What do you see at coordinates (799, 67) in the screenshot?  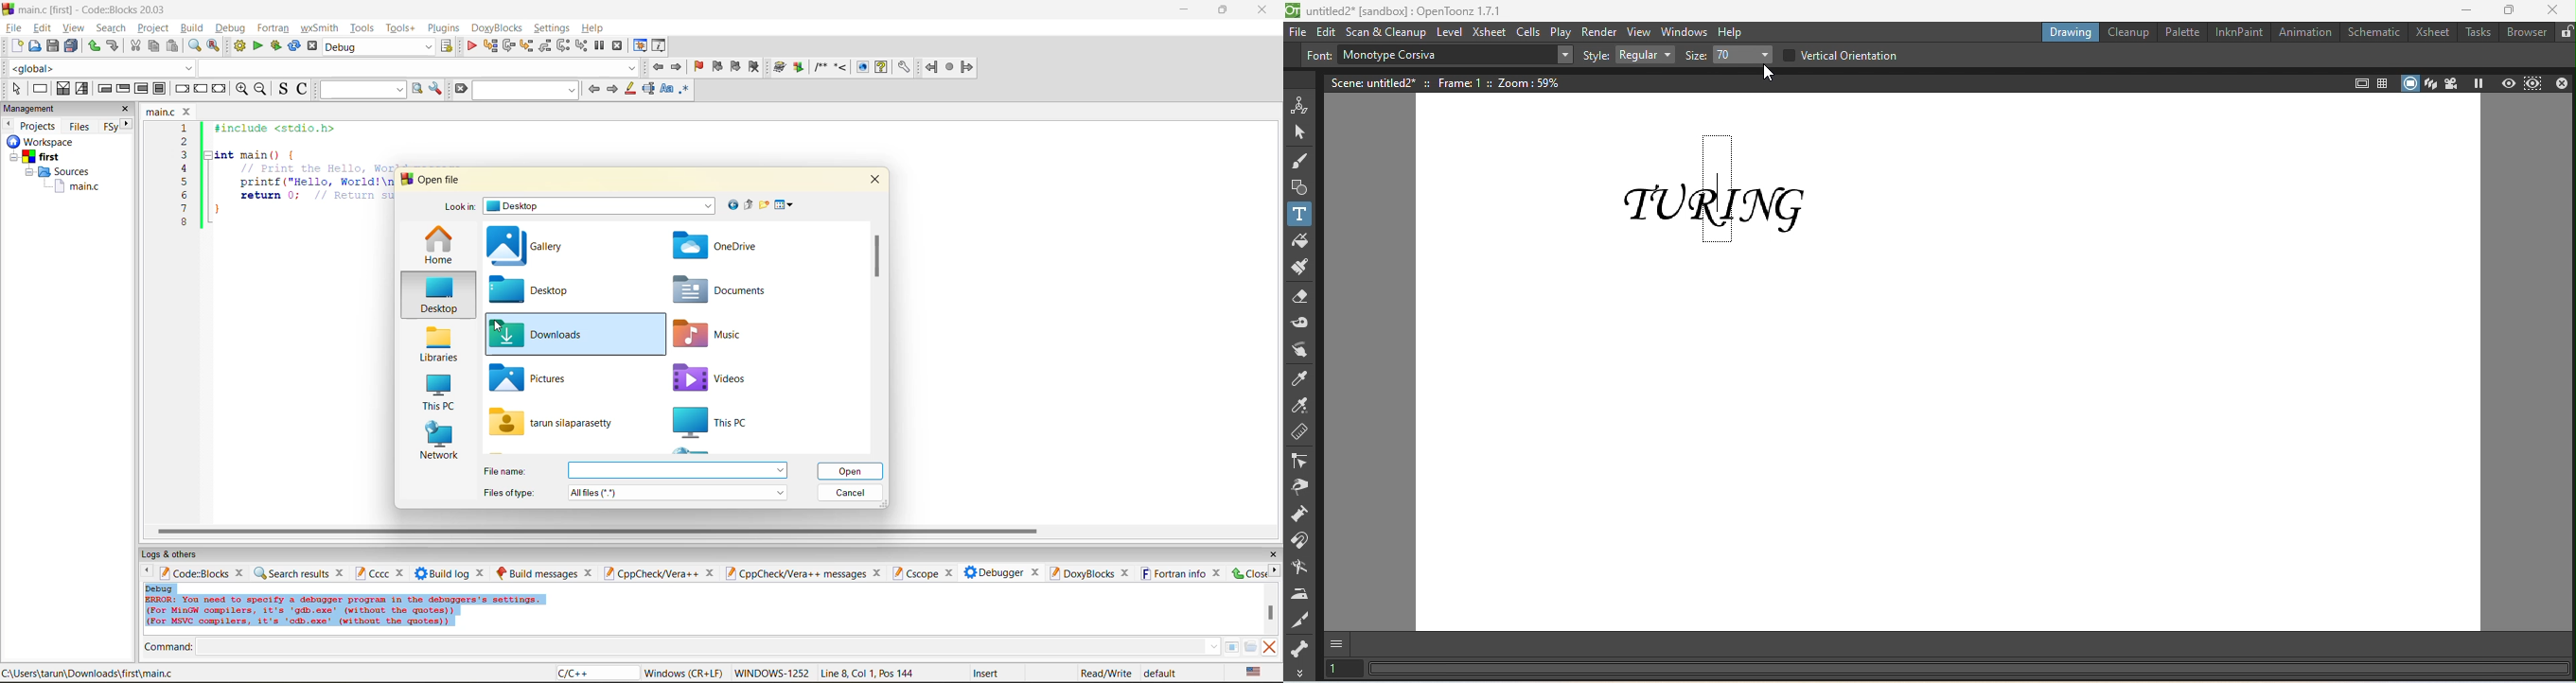 I see `Run` at bounding box center [799, 67].